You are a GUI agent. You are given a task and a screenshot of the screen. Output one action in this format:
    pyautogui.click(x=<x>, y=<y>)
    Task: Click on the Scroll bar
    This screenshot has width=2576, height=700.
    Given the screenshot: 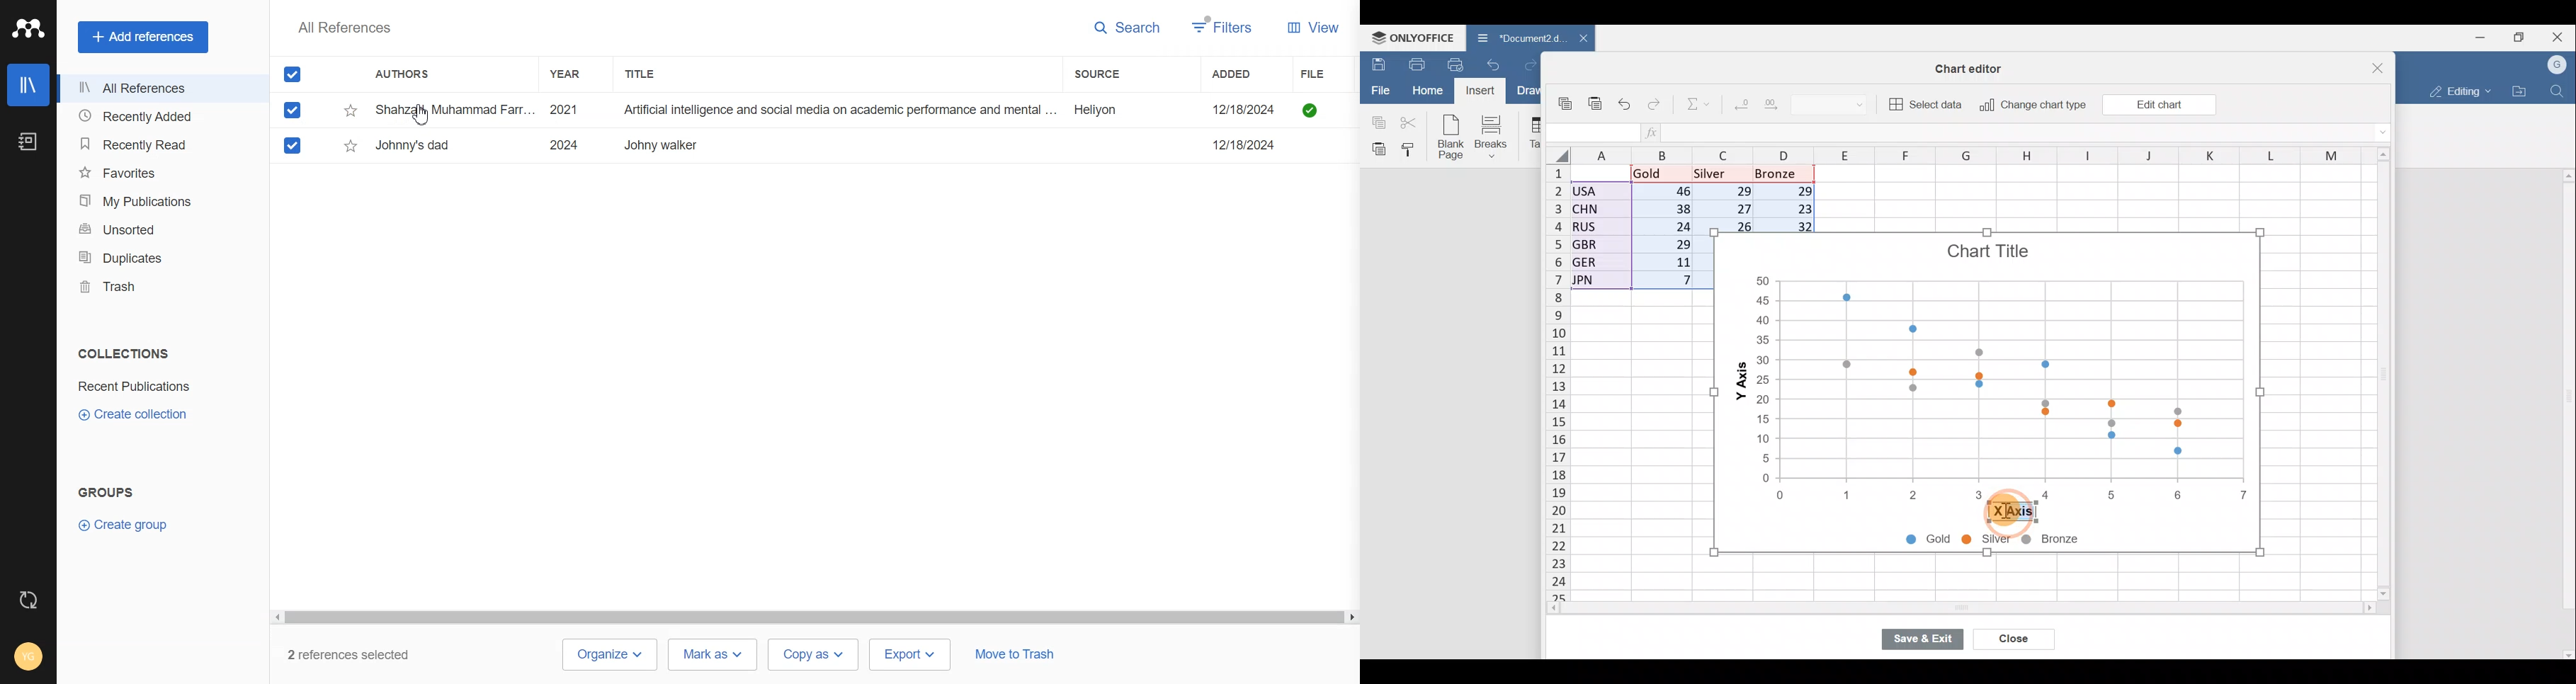 What is the action you would take?
    pyautogui.click(x=2379, y=375)
    